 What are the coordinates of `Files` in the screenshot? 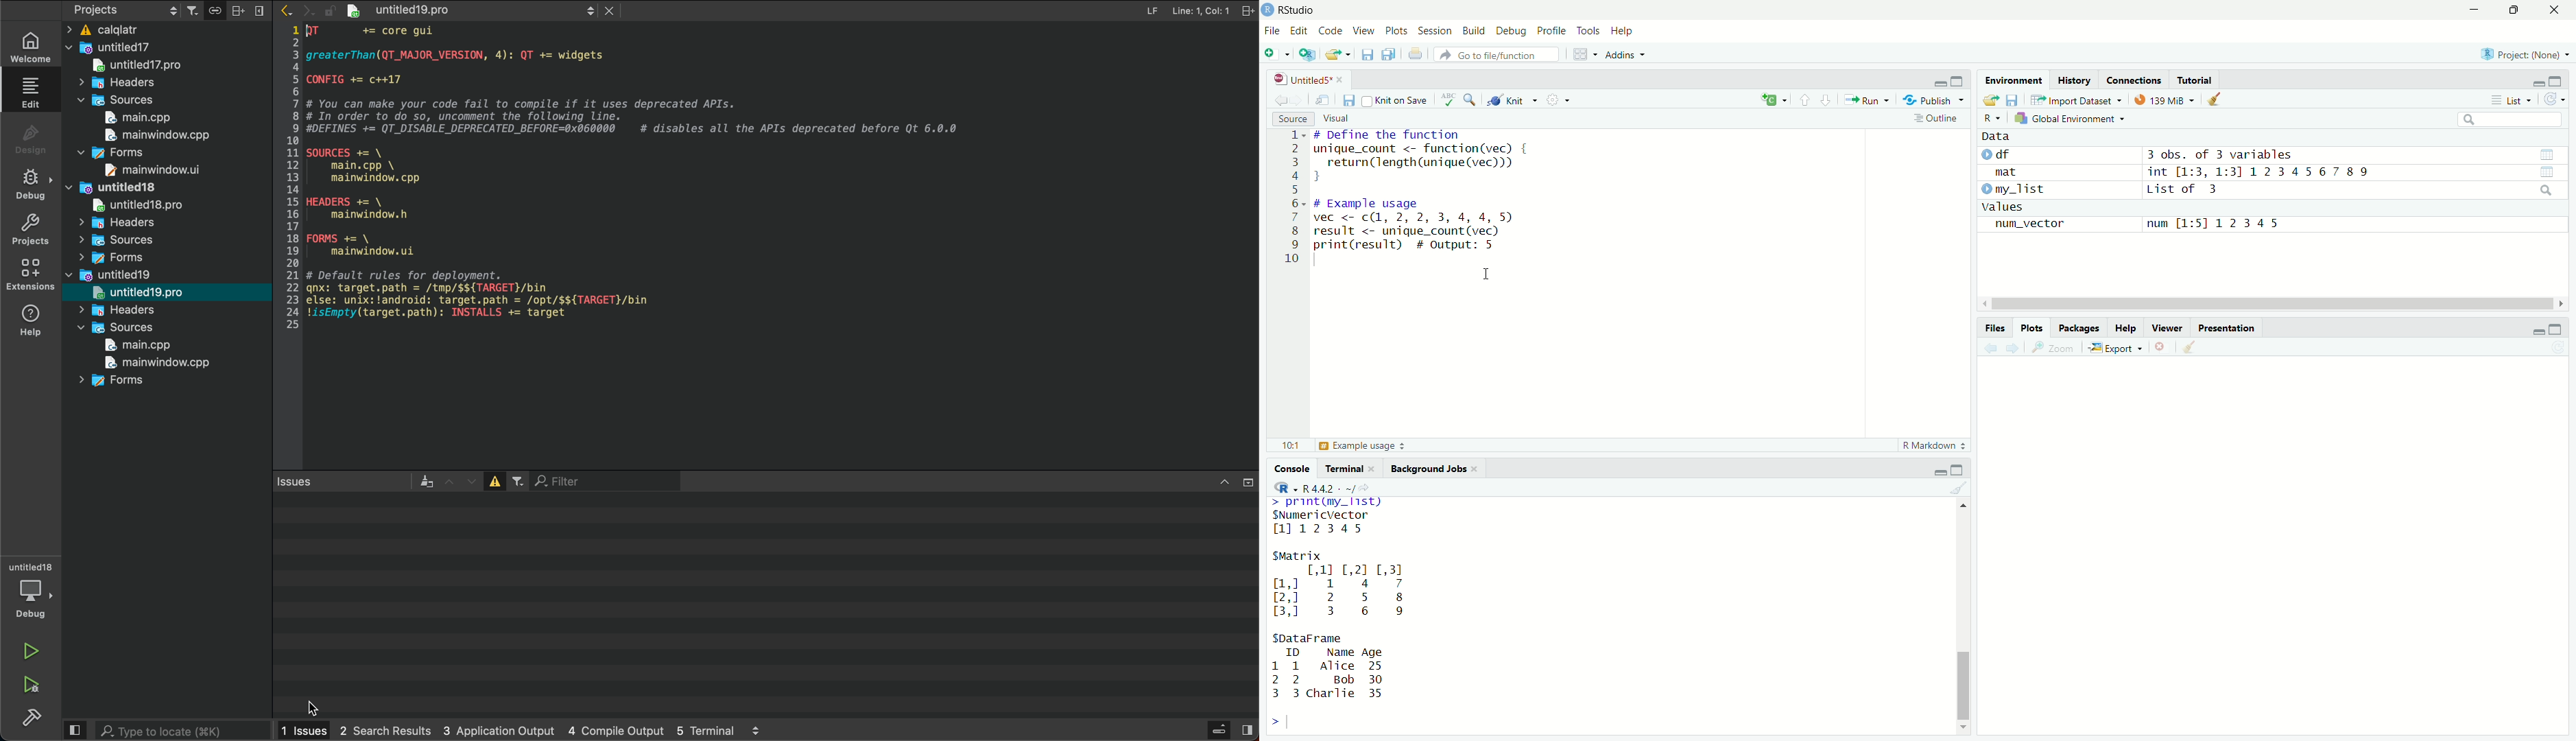 It's located at (1994, 329).